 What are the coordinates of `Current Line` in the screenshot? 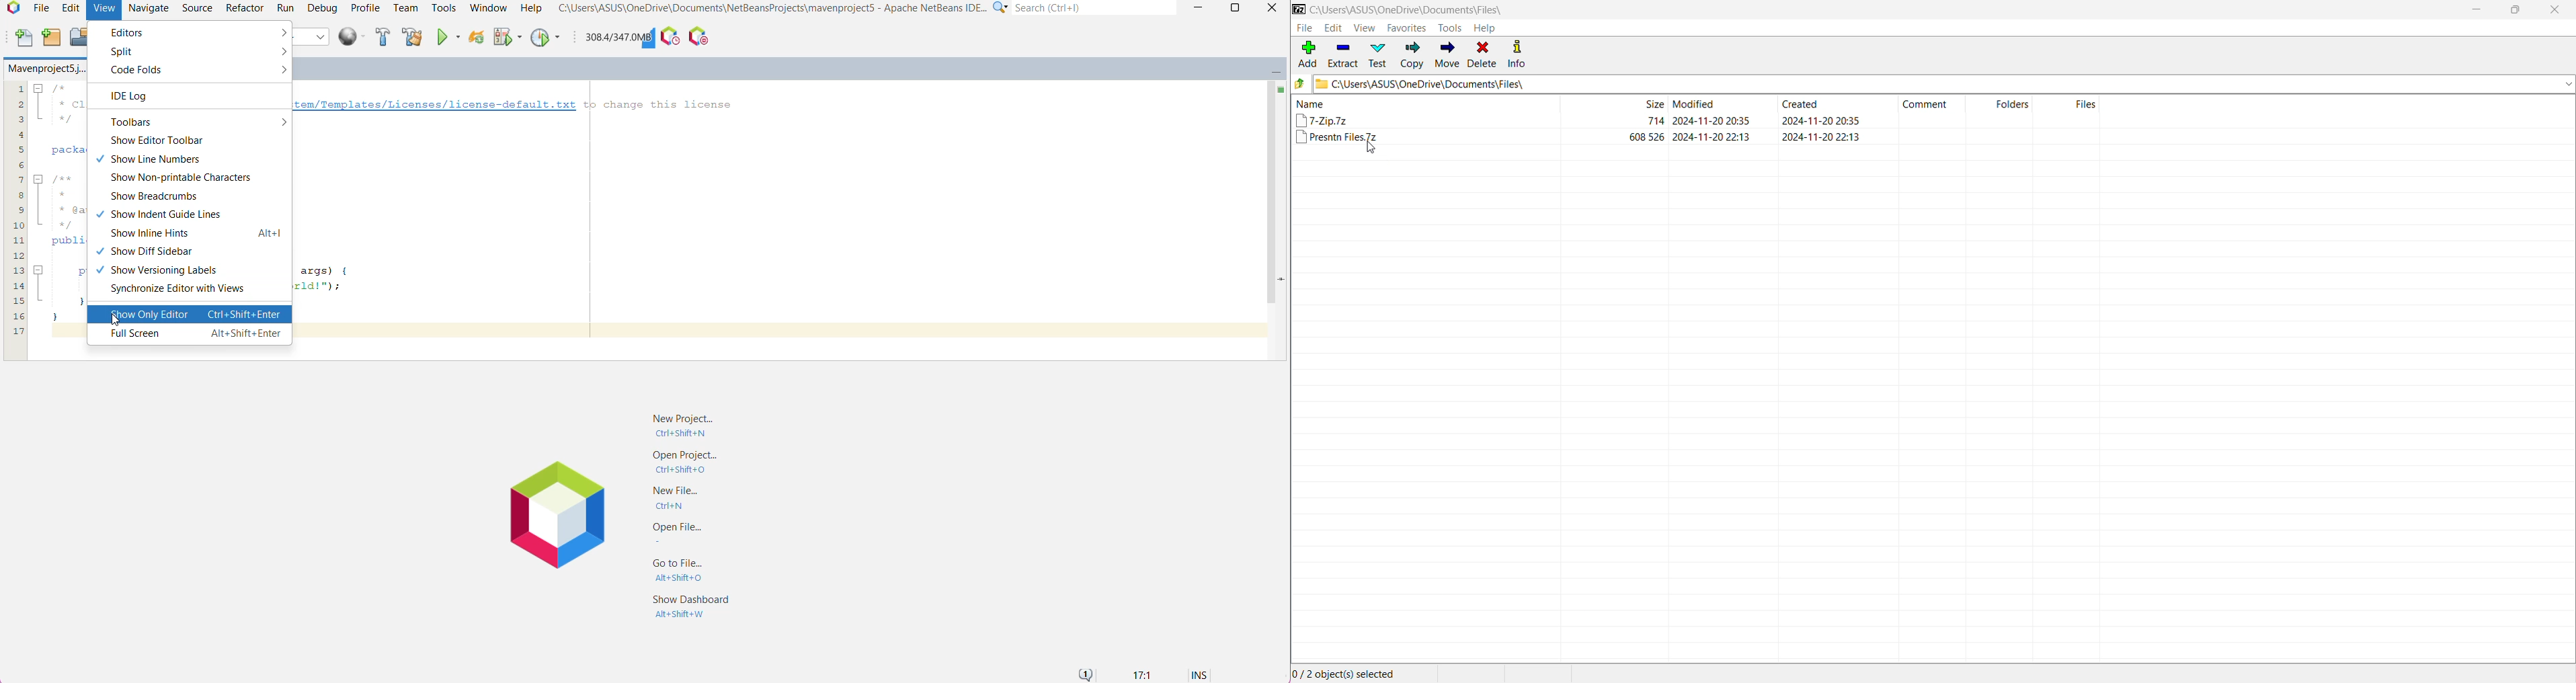 It's located at (1283, 278).